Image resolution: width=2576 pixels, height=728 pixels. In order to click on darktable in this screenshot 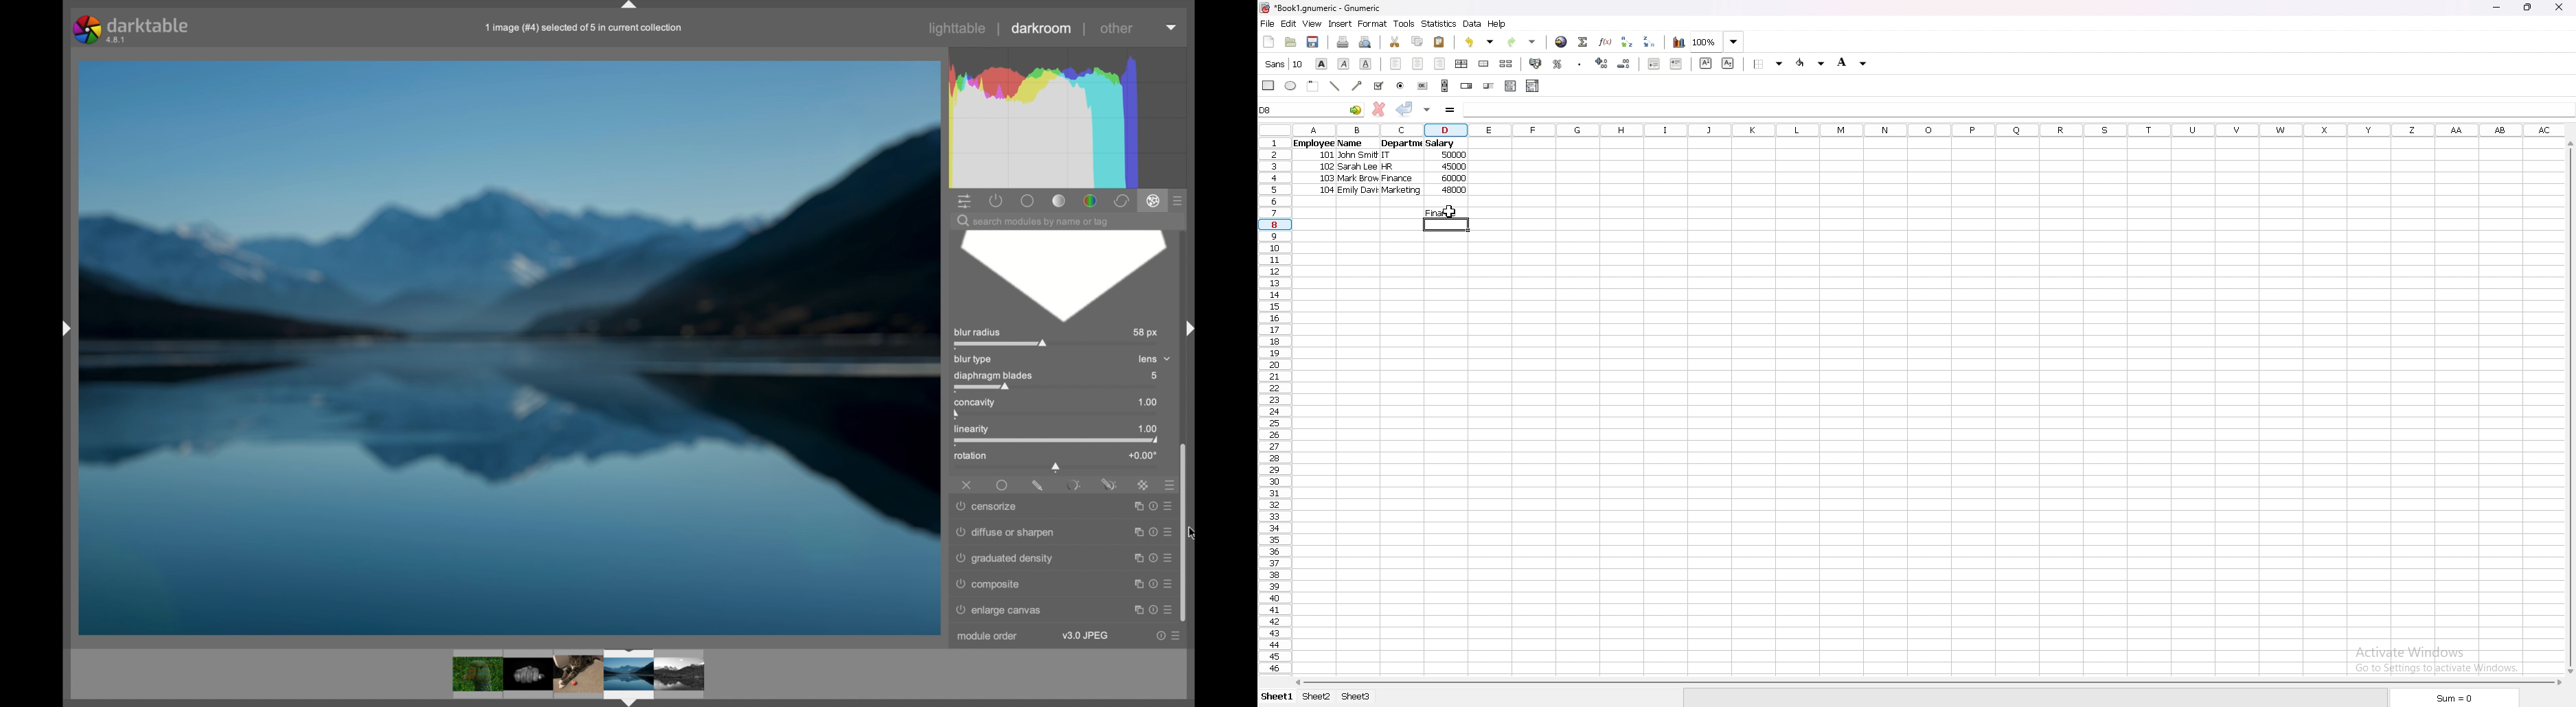, I will do `click(130, 28)`.